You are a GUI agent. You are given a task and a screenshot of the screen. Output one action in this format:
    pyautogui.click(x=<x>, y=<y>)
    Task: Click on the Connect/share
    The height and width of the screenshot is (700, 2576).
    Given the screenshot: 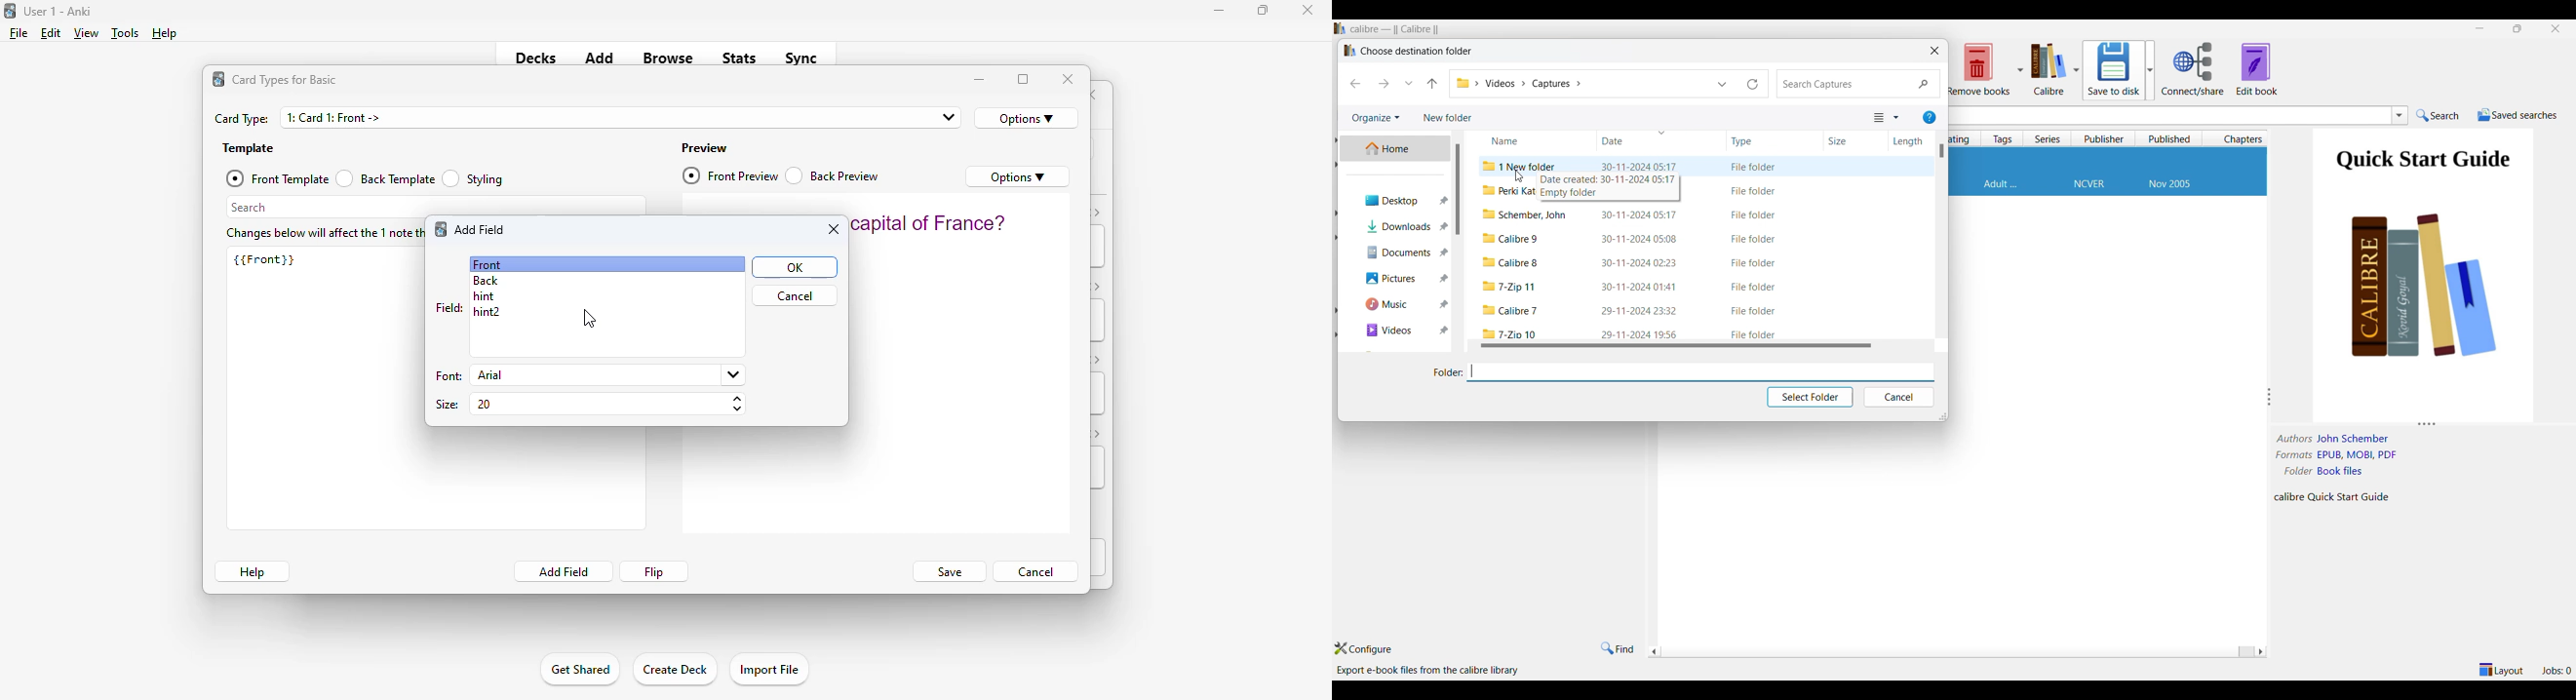 What is the action you would take?
    pyautogui.click(x=2194, y=69)
    